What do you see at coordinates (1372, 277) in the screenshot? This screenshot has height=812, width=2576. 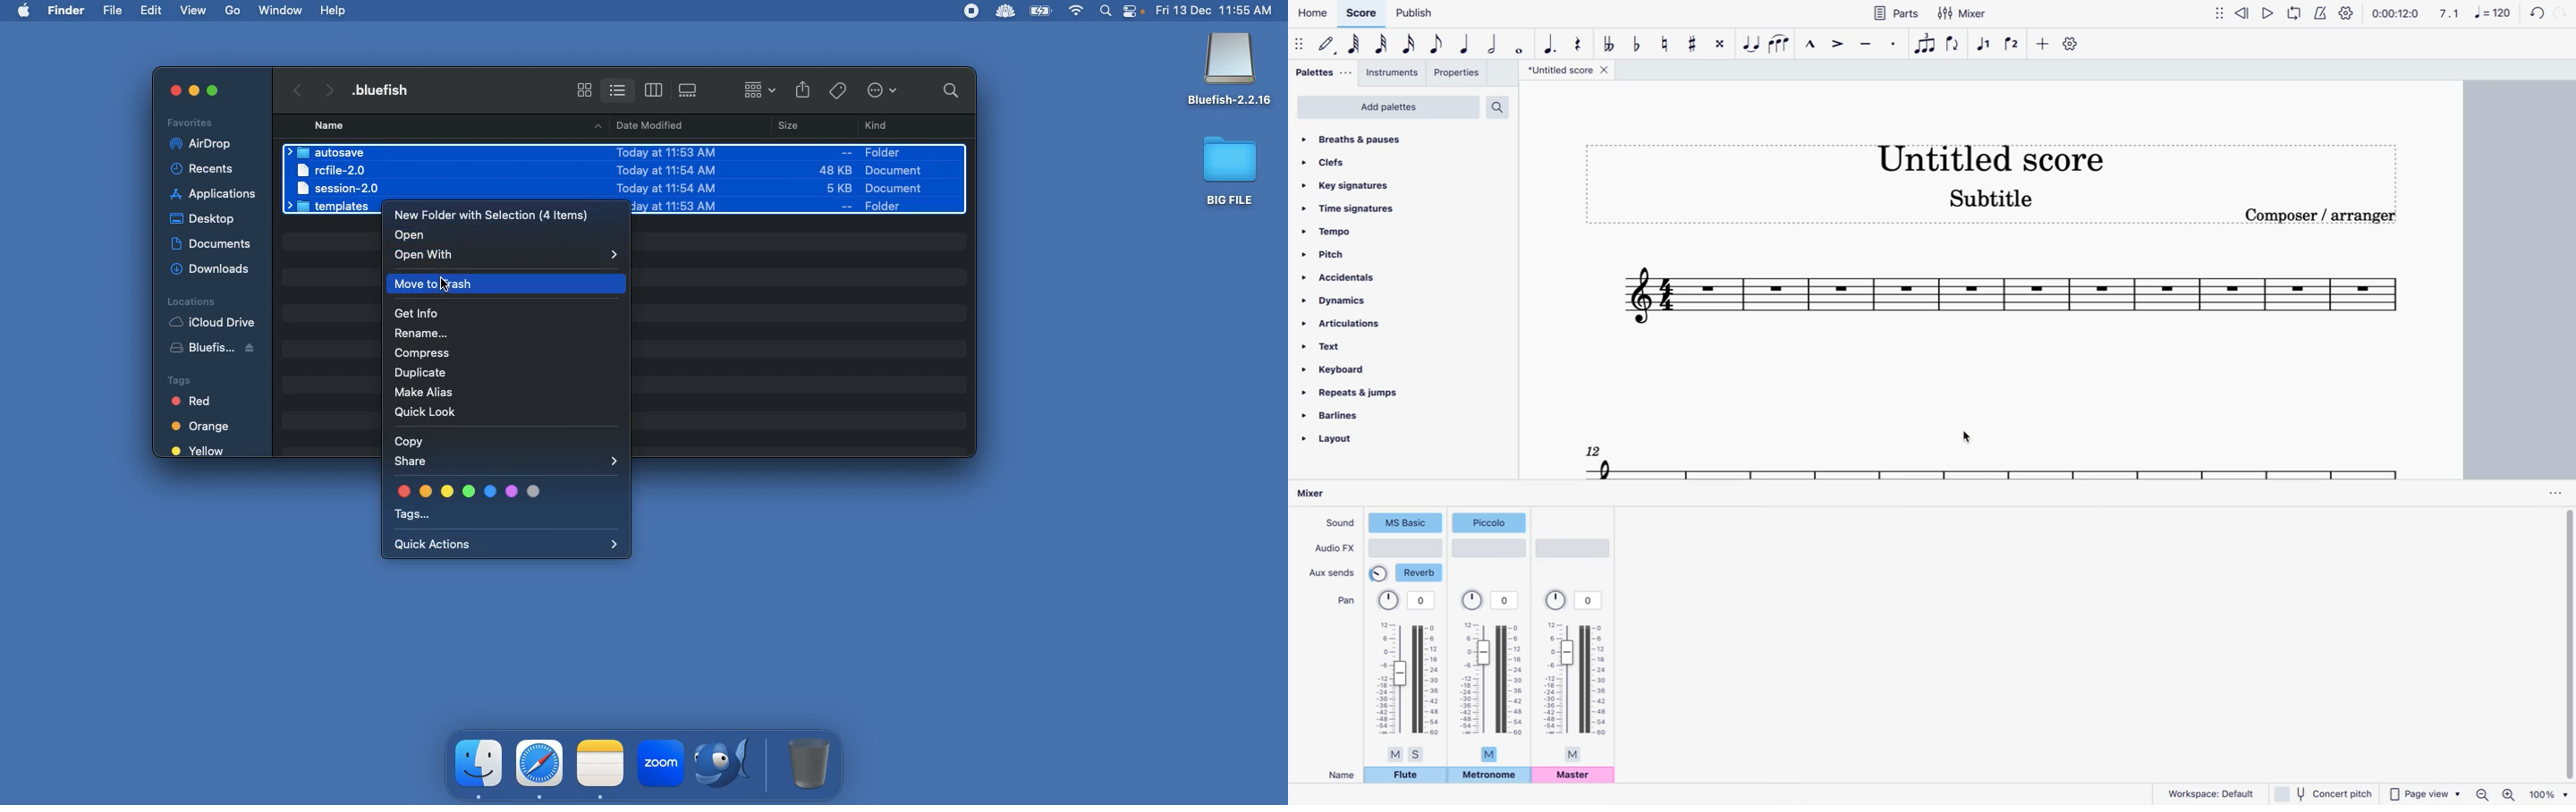 I see `accidentals` at bounding box center [1372, 277].